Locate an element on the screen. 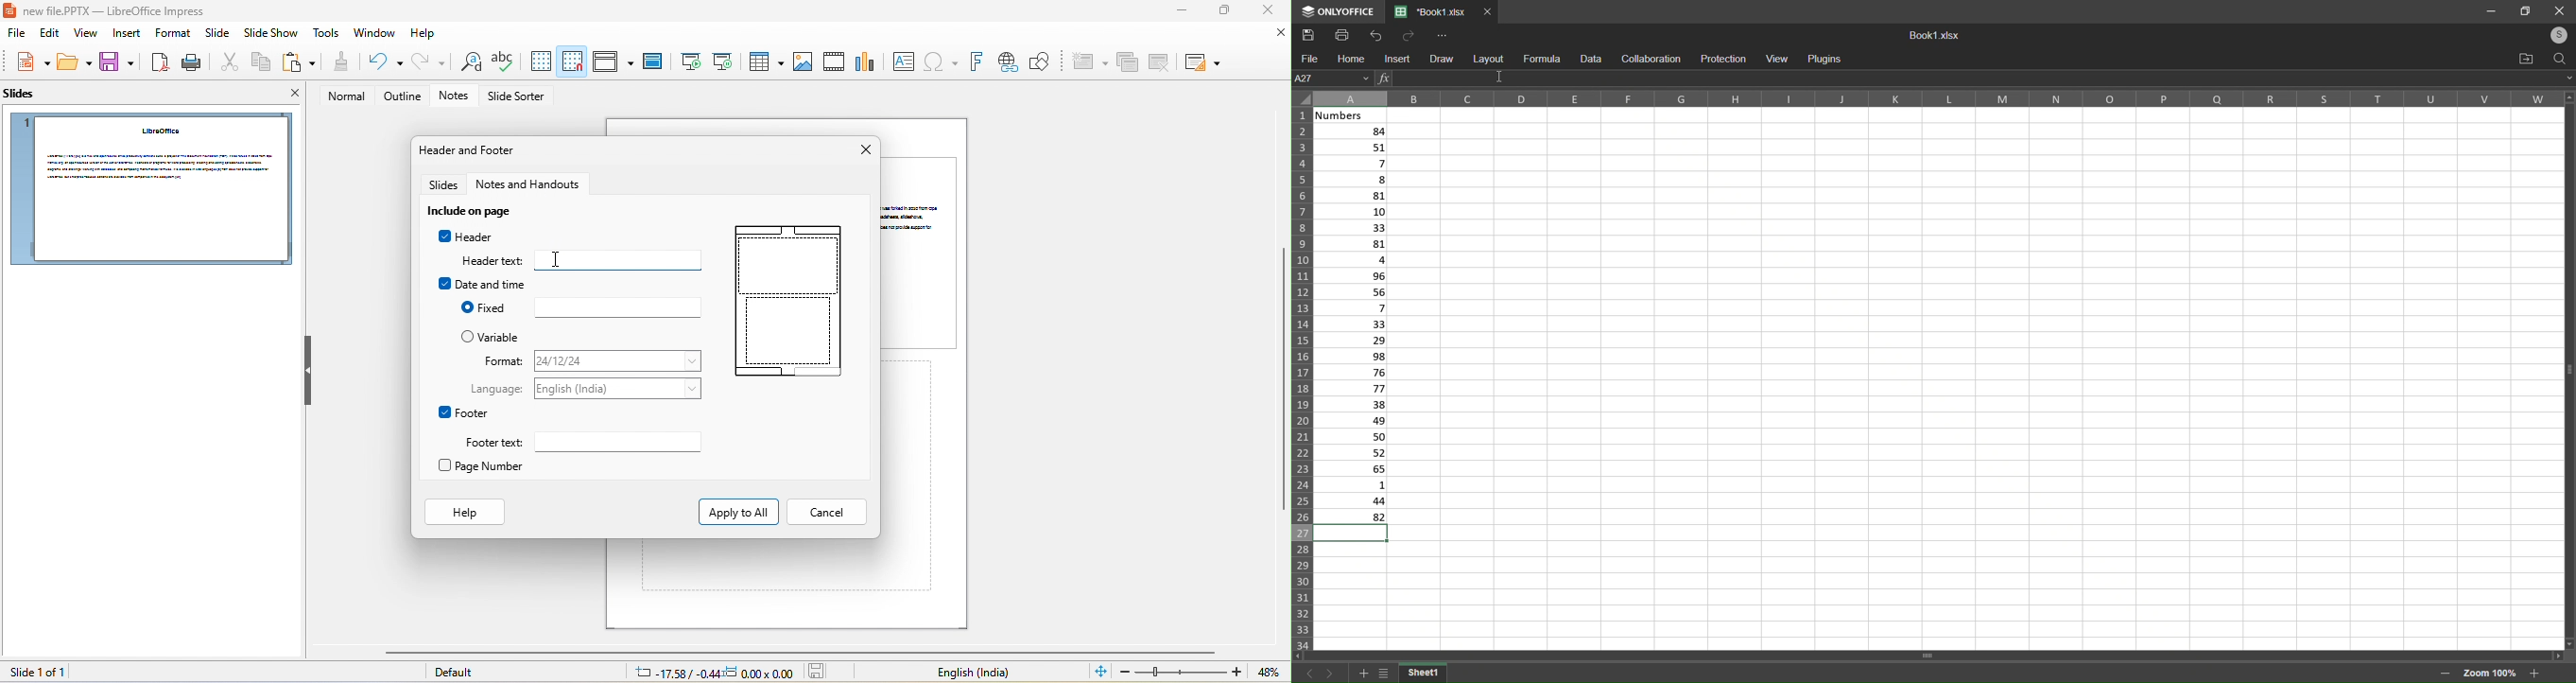  slide is located at coordinates (923, 252).